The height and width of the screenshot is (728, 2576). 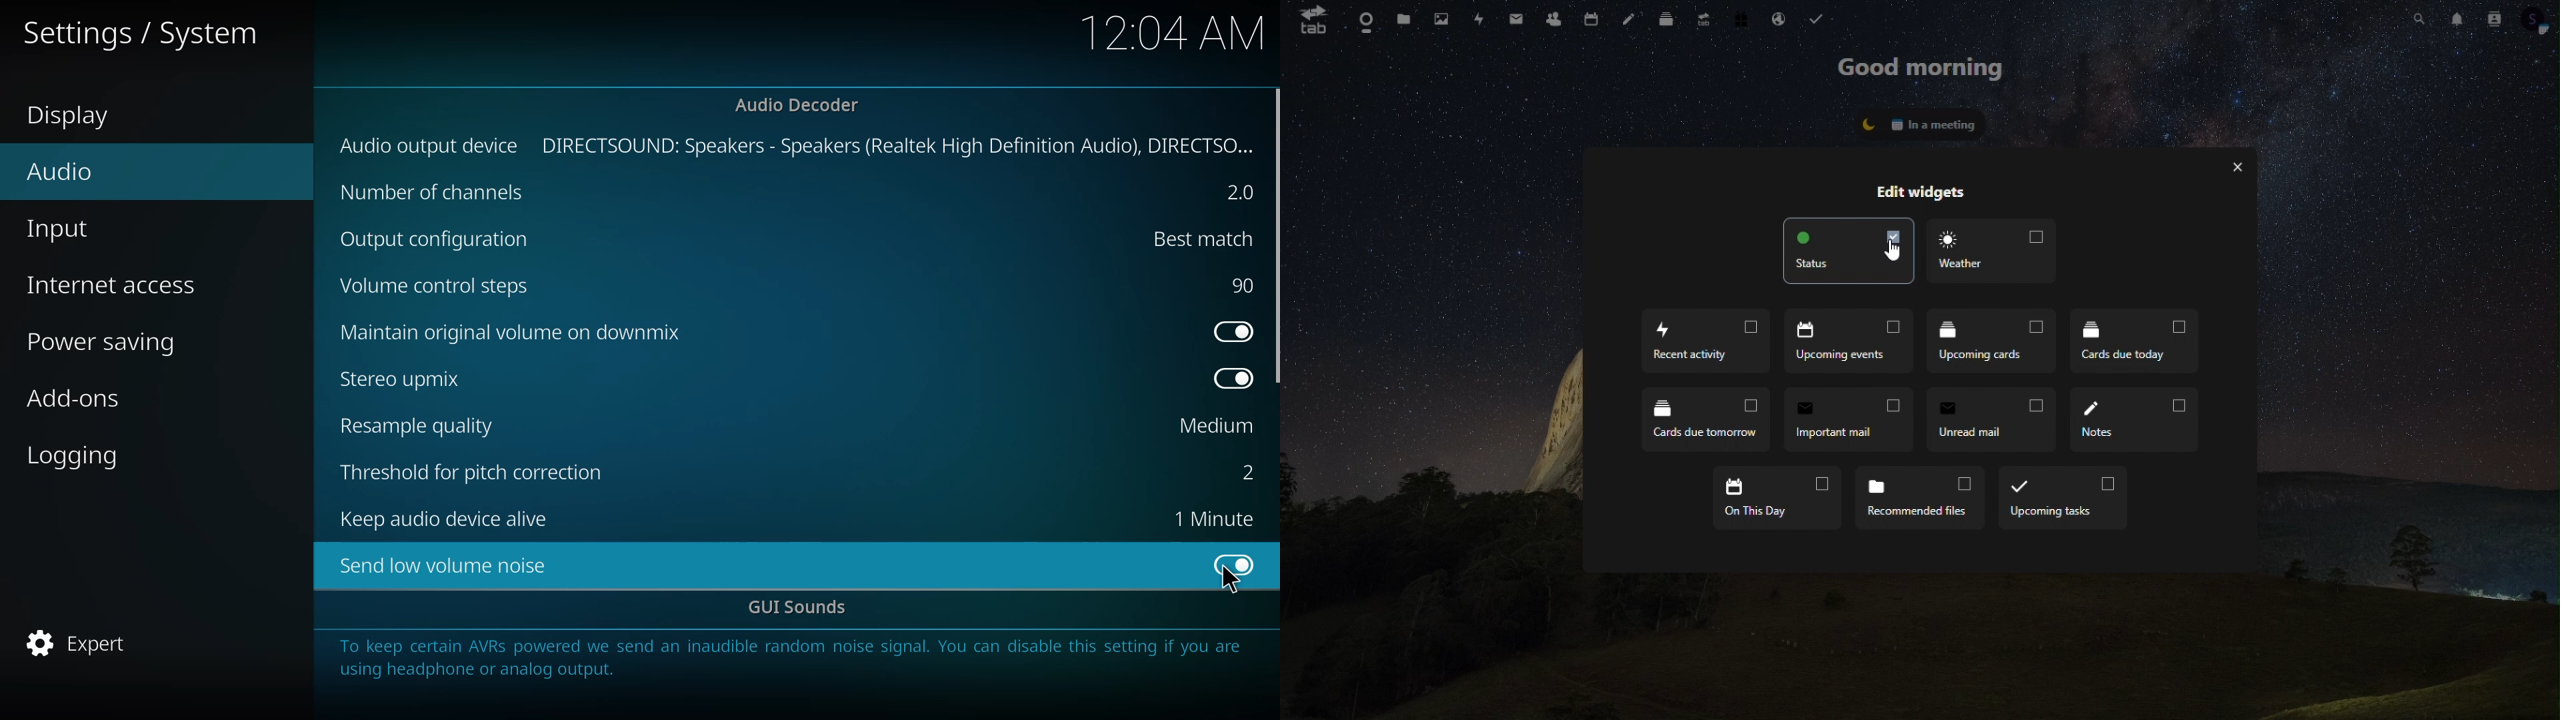 What do you see at coordinates (84, 641) in the screenshot?
I see `expert` at bounding box center [84, 641].